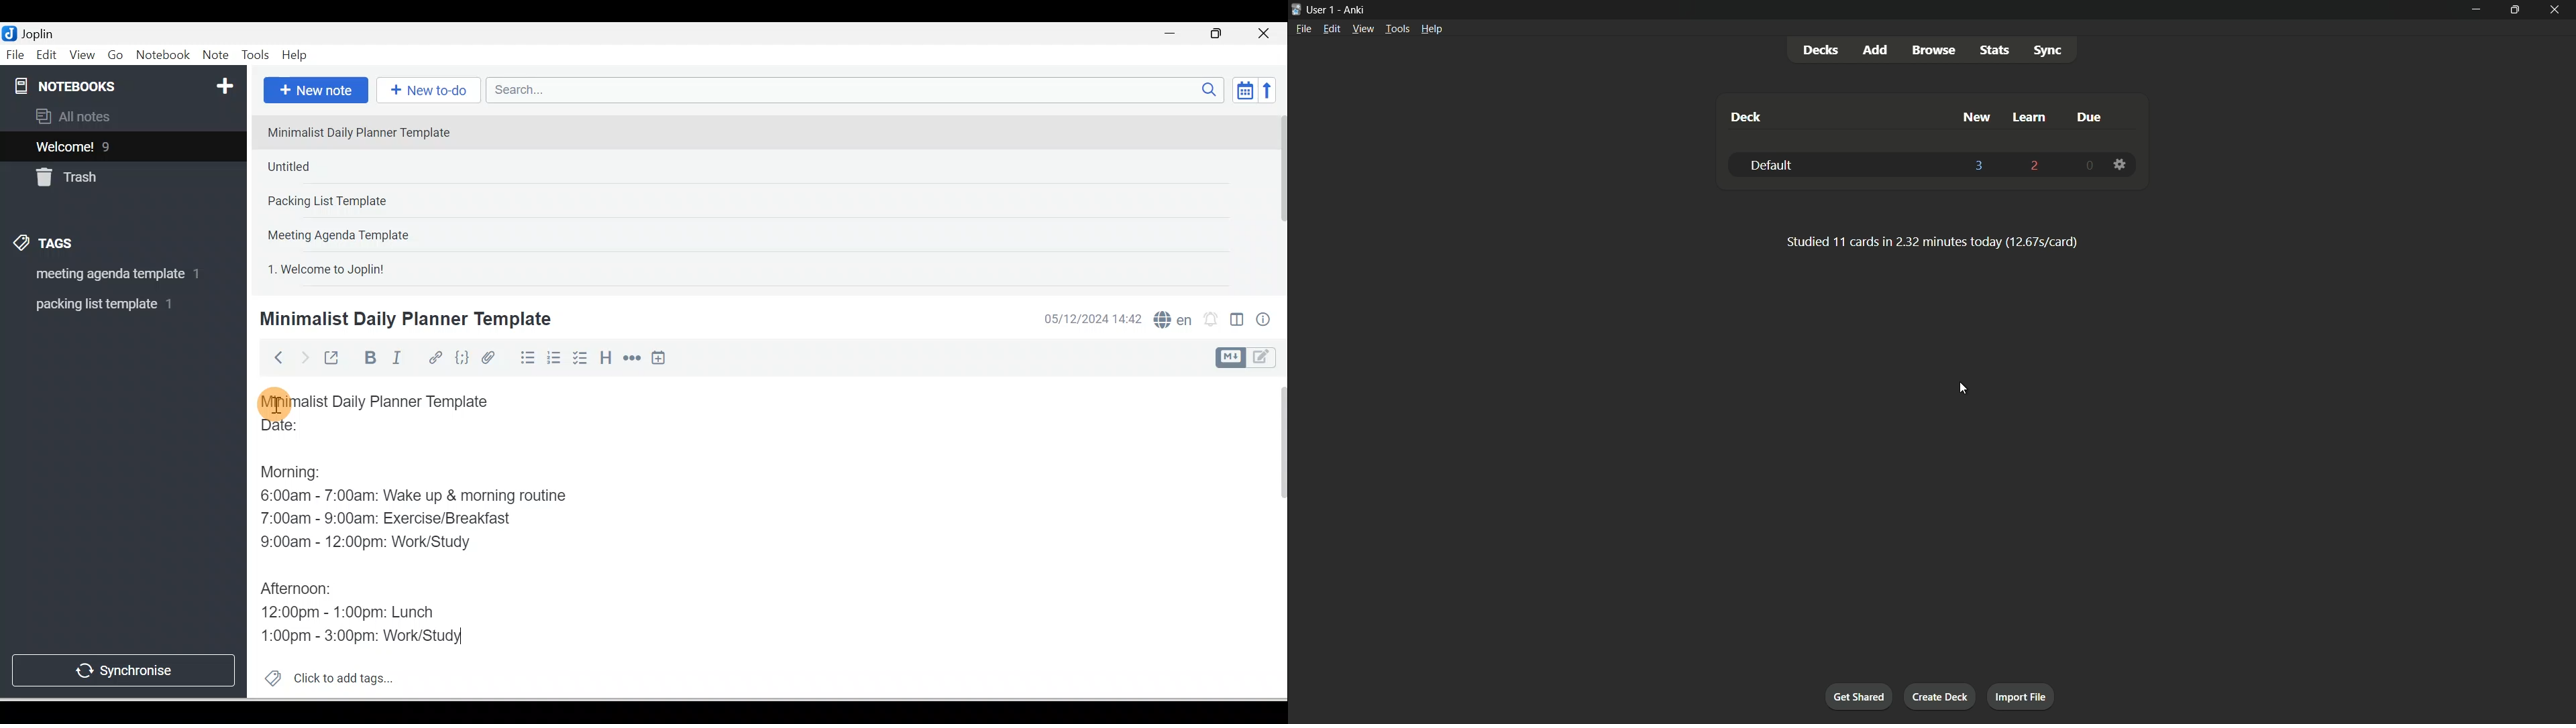 This screenshot has height=728, width=2576. I want to click on Tags, so click(48, 245).